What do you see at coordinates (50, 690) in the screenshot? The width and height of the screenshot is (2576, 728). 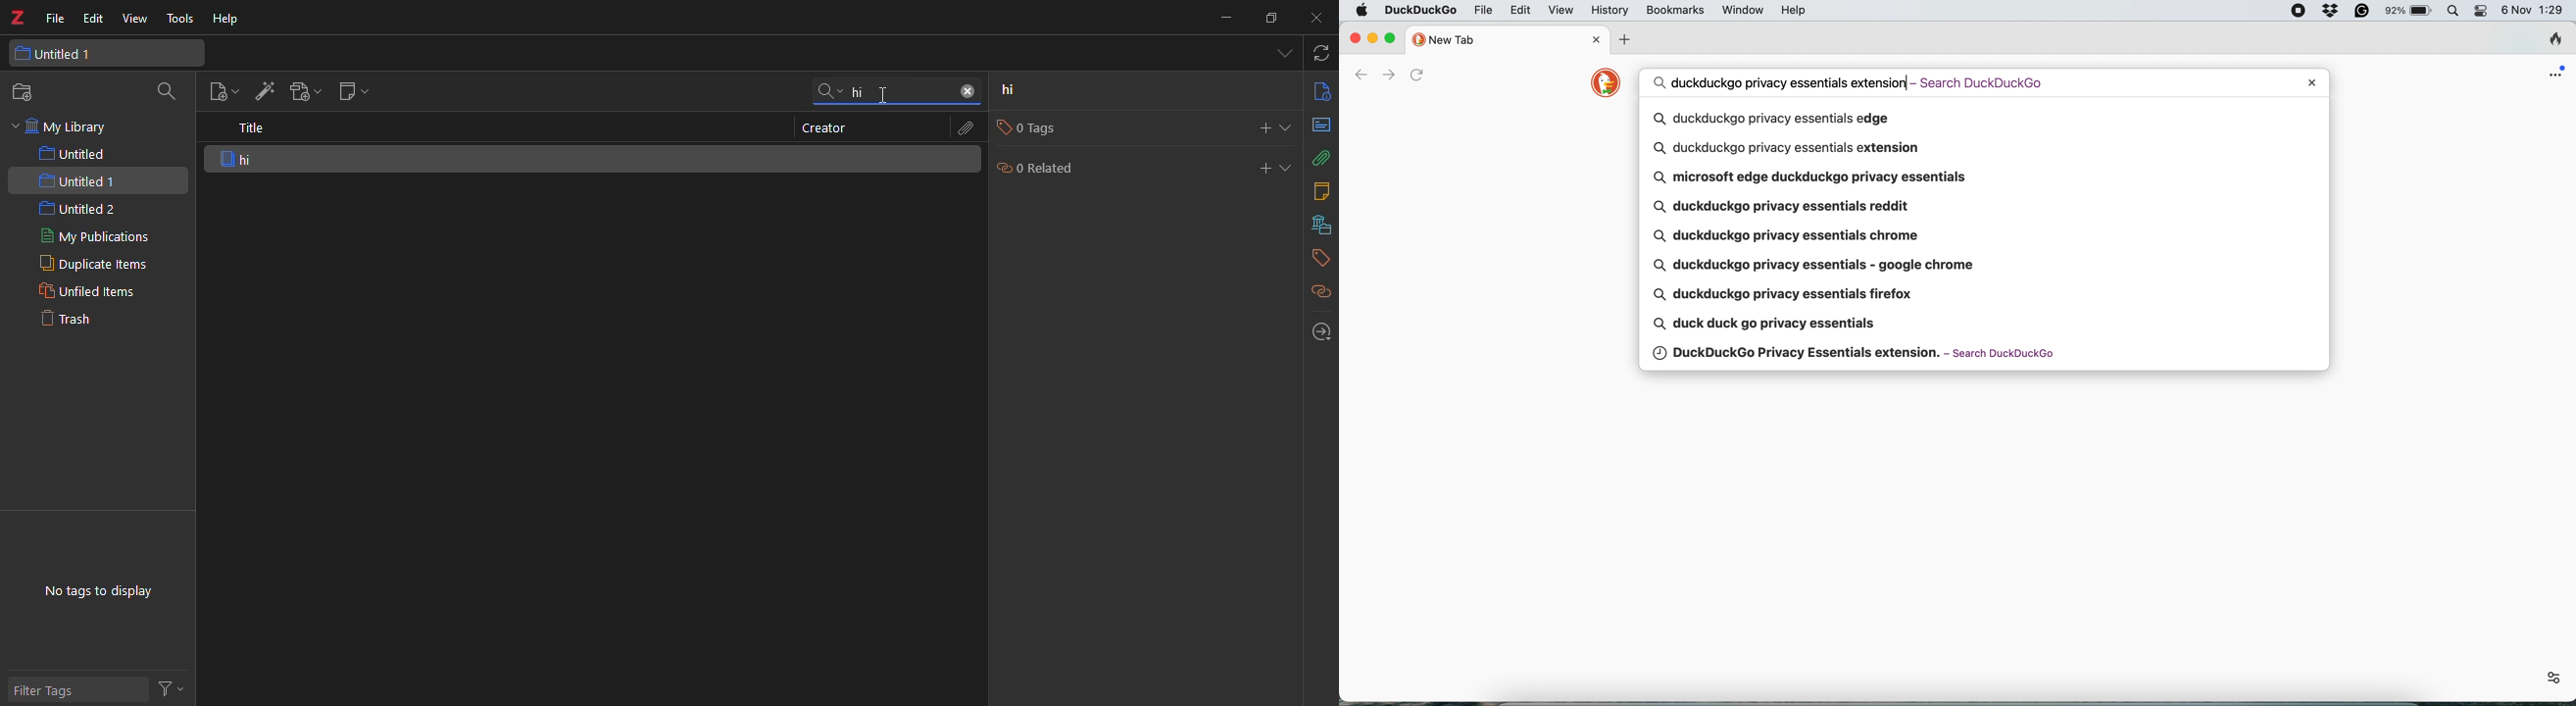 I see `filter tags` at bounding box center [50, 690].